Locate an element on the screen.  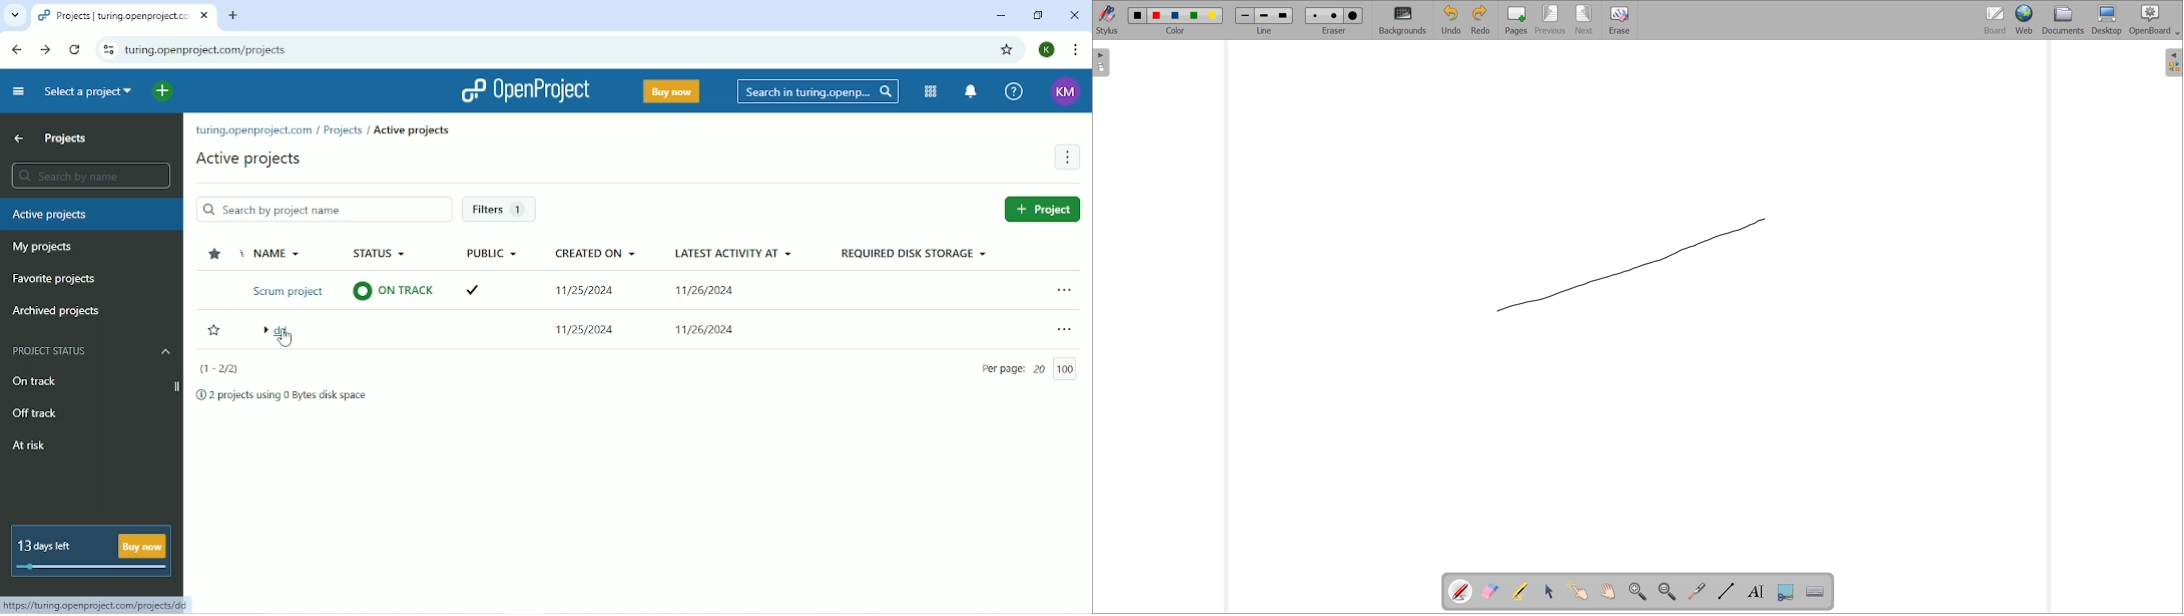
Forward is located at coordinates (45, 49).